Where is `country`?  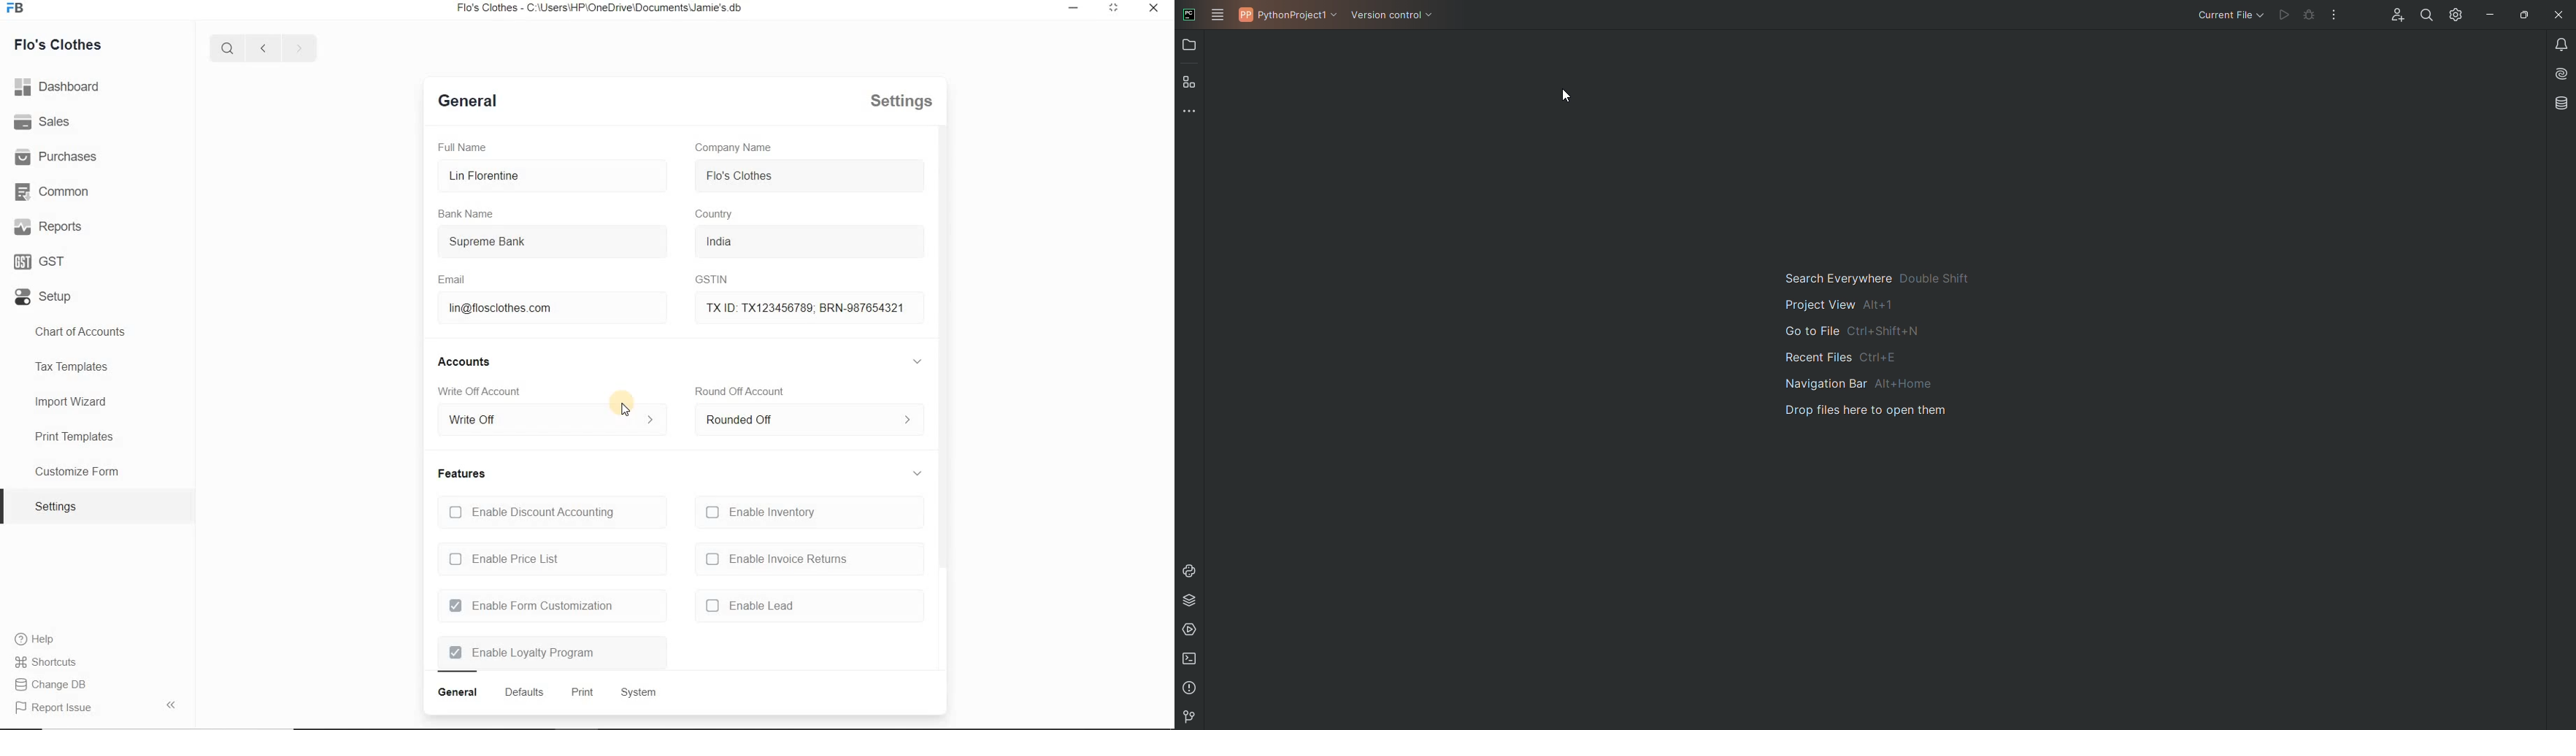
country is located at coordinates (716, 215).